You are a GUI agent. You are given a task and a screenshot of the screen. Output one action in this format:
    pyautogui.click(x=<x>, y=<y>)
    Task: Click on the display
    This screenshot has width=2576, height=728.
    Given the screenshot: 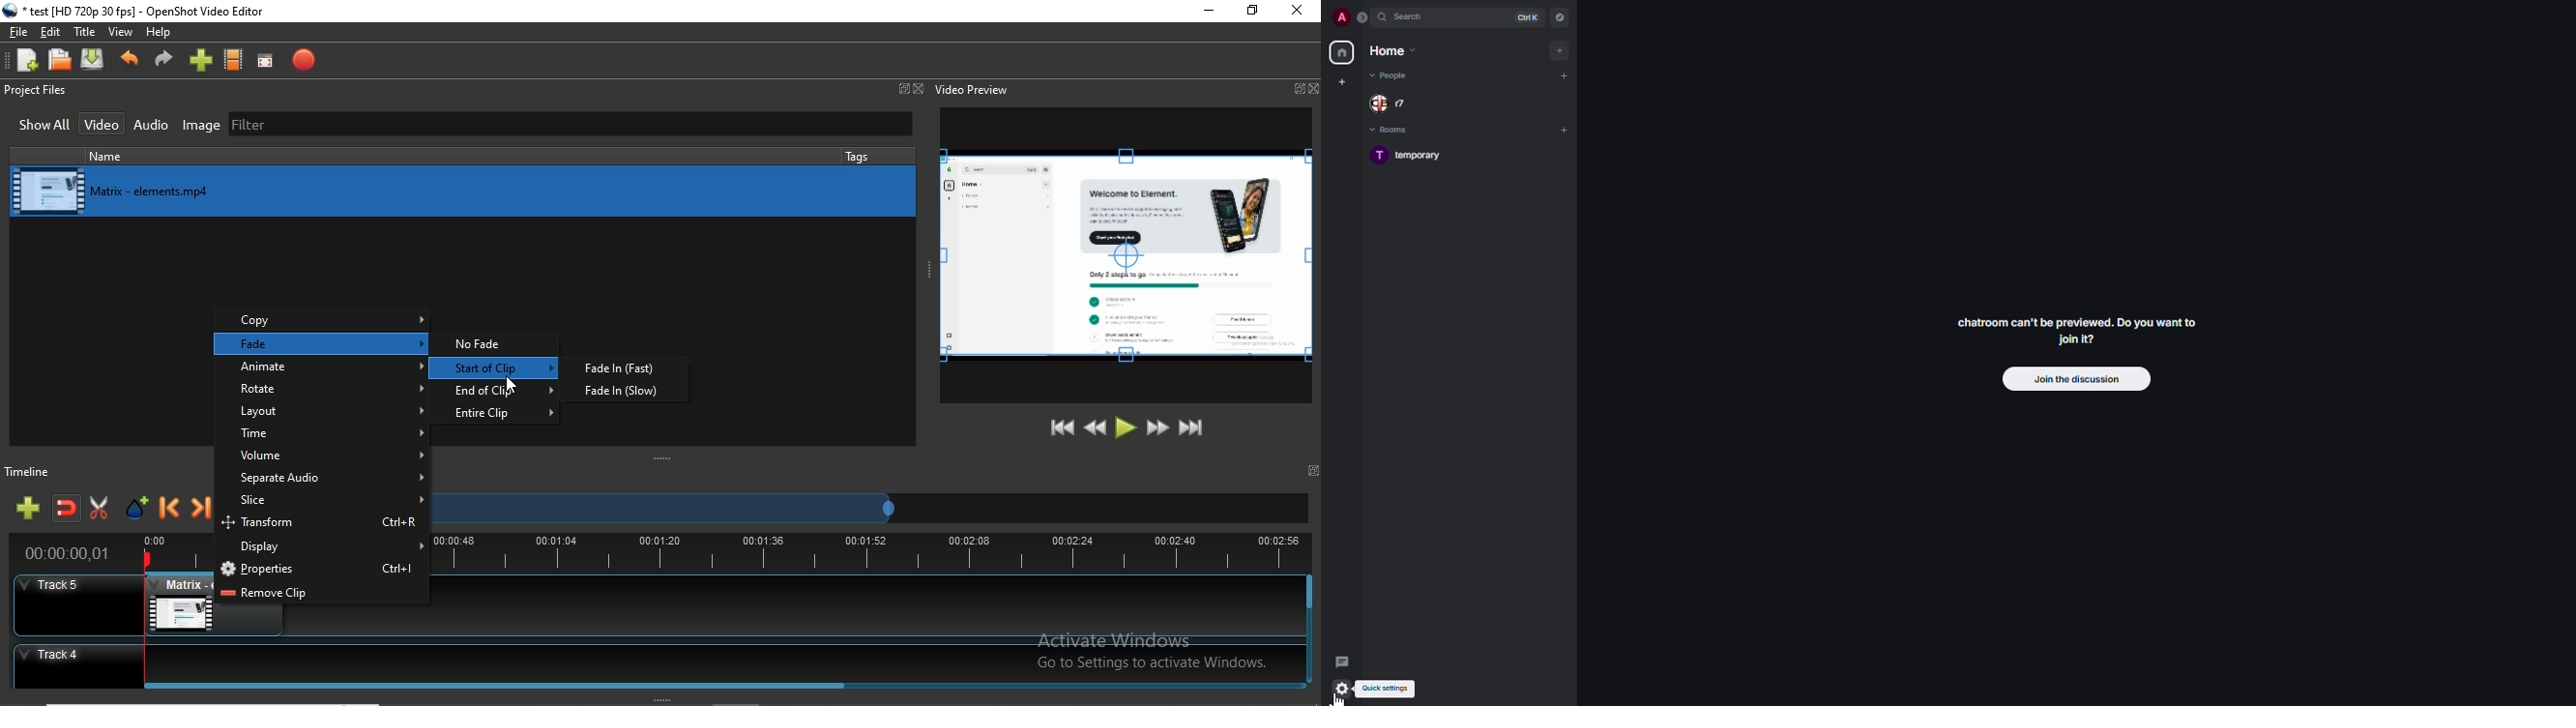 What is the action you would take?
    pyautogui.click(x=325, y=548)
    